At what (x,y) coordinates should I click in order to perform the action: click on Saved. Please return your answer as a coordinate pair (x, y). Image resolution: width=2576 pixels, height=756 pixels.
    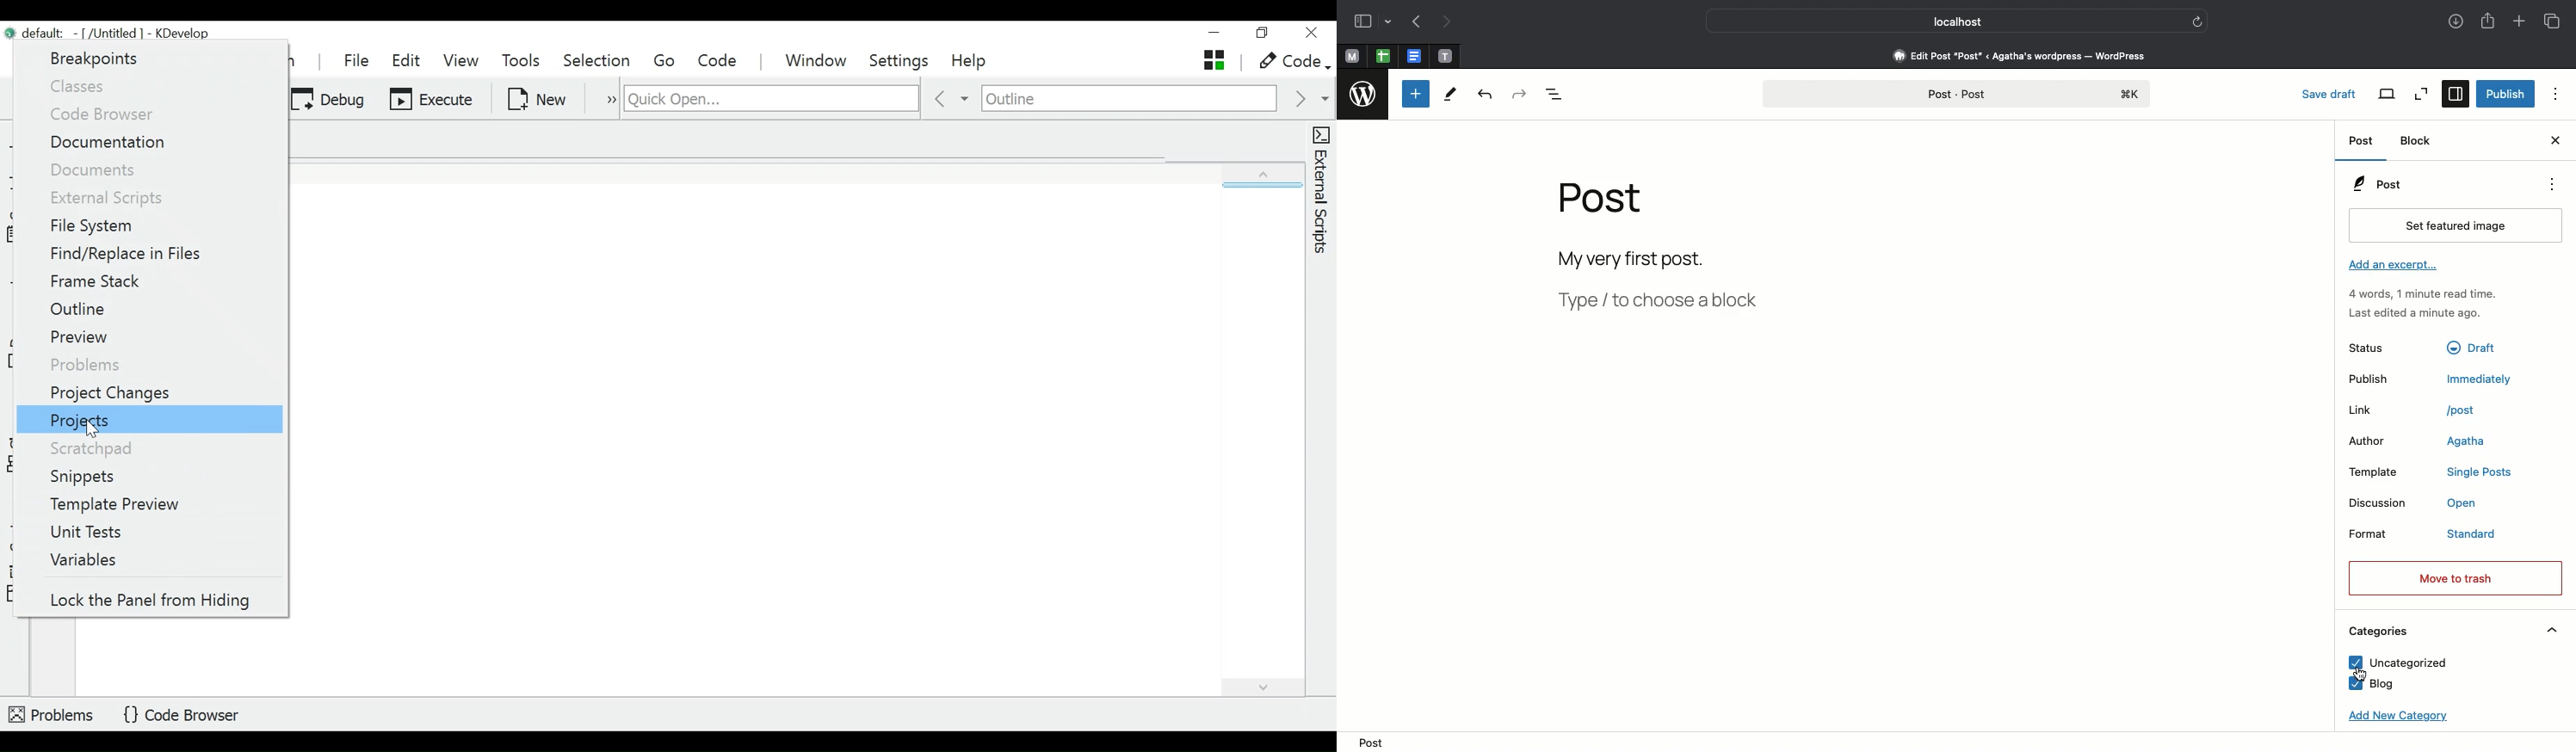
    Looking at the image, I should click on (2333, 92).